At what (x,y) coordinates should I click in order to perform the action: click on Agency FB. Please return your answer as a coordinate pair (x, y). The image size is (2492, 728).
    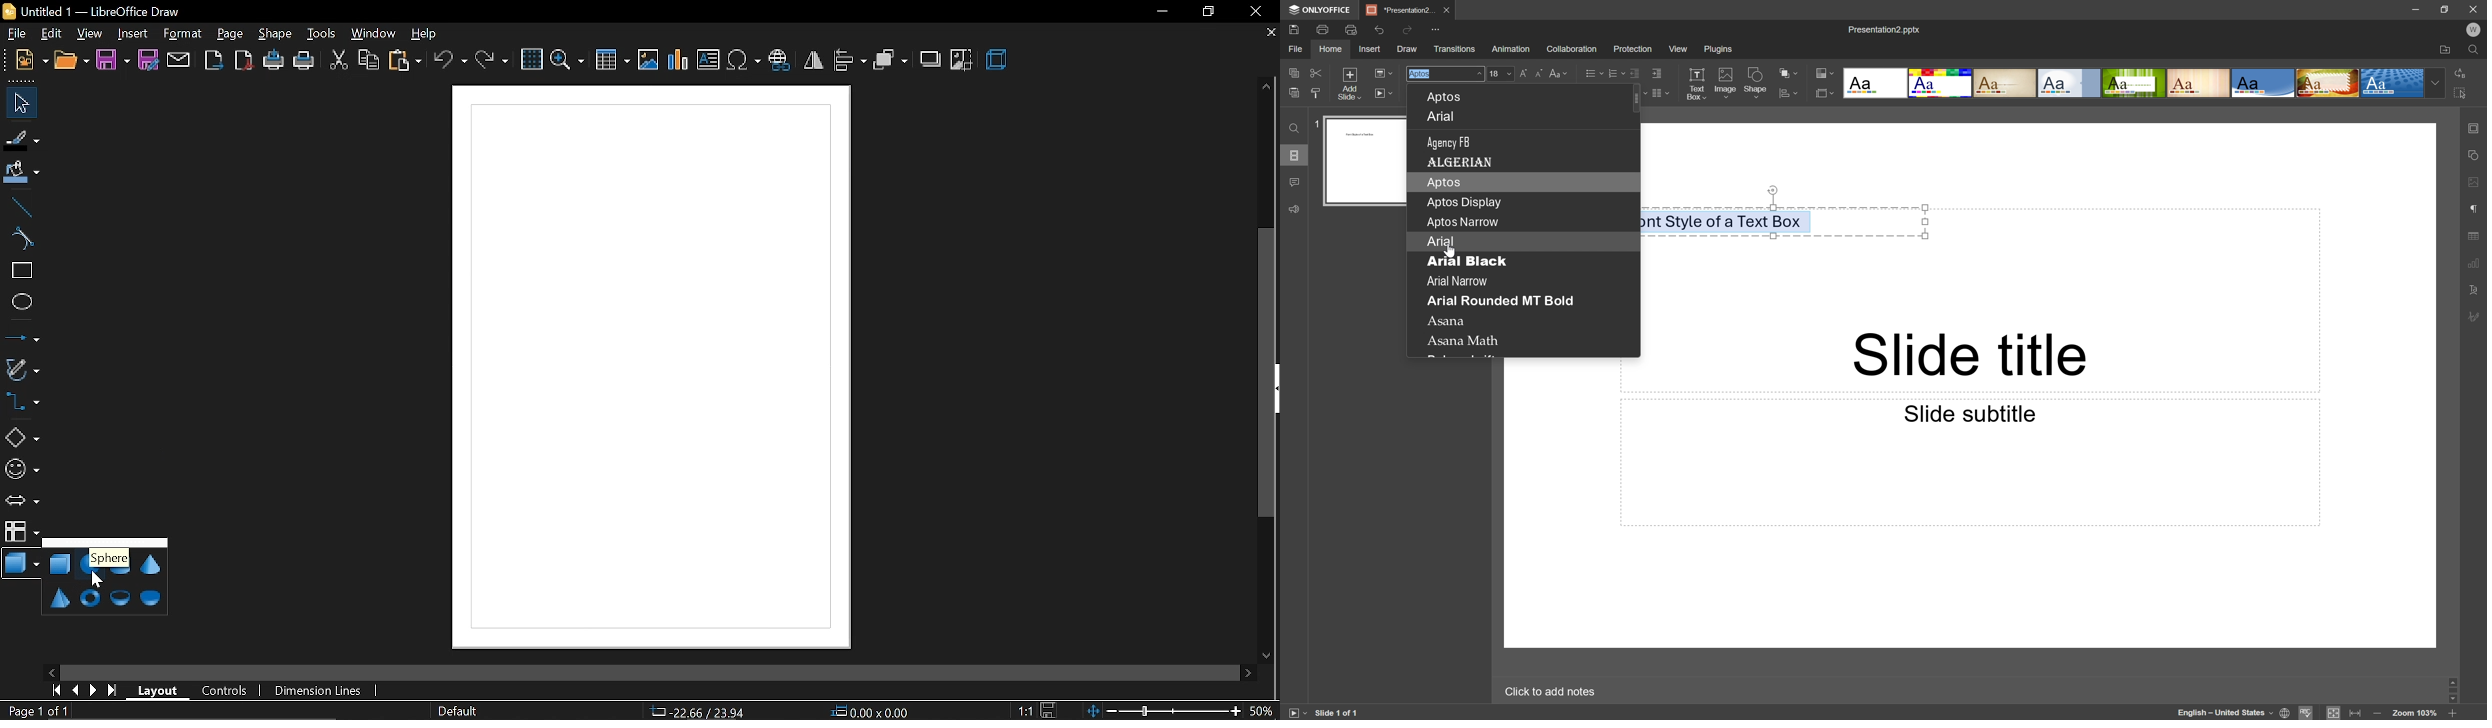
    Looking at the image, I should click on (1450, 142).